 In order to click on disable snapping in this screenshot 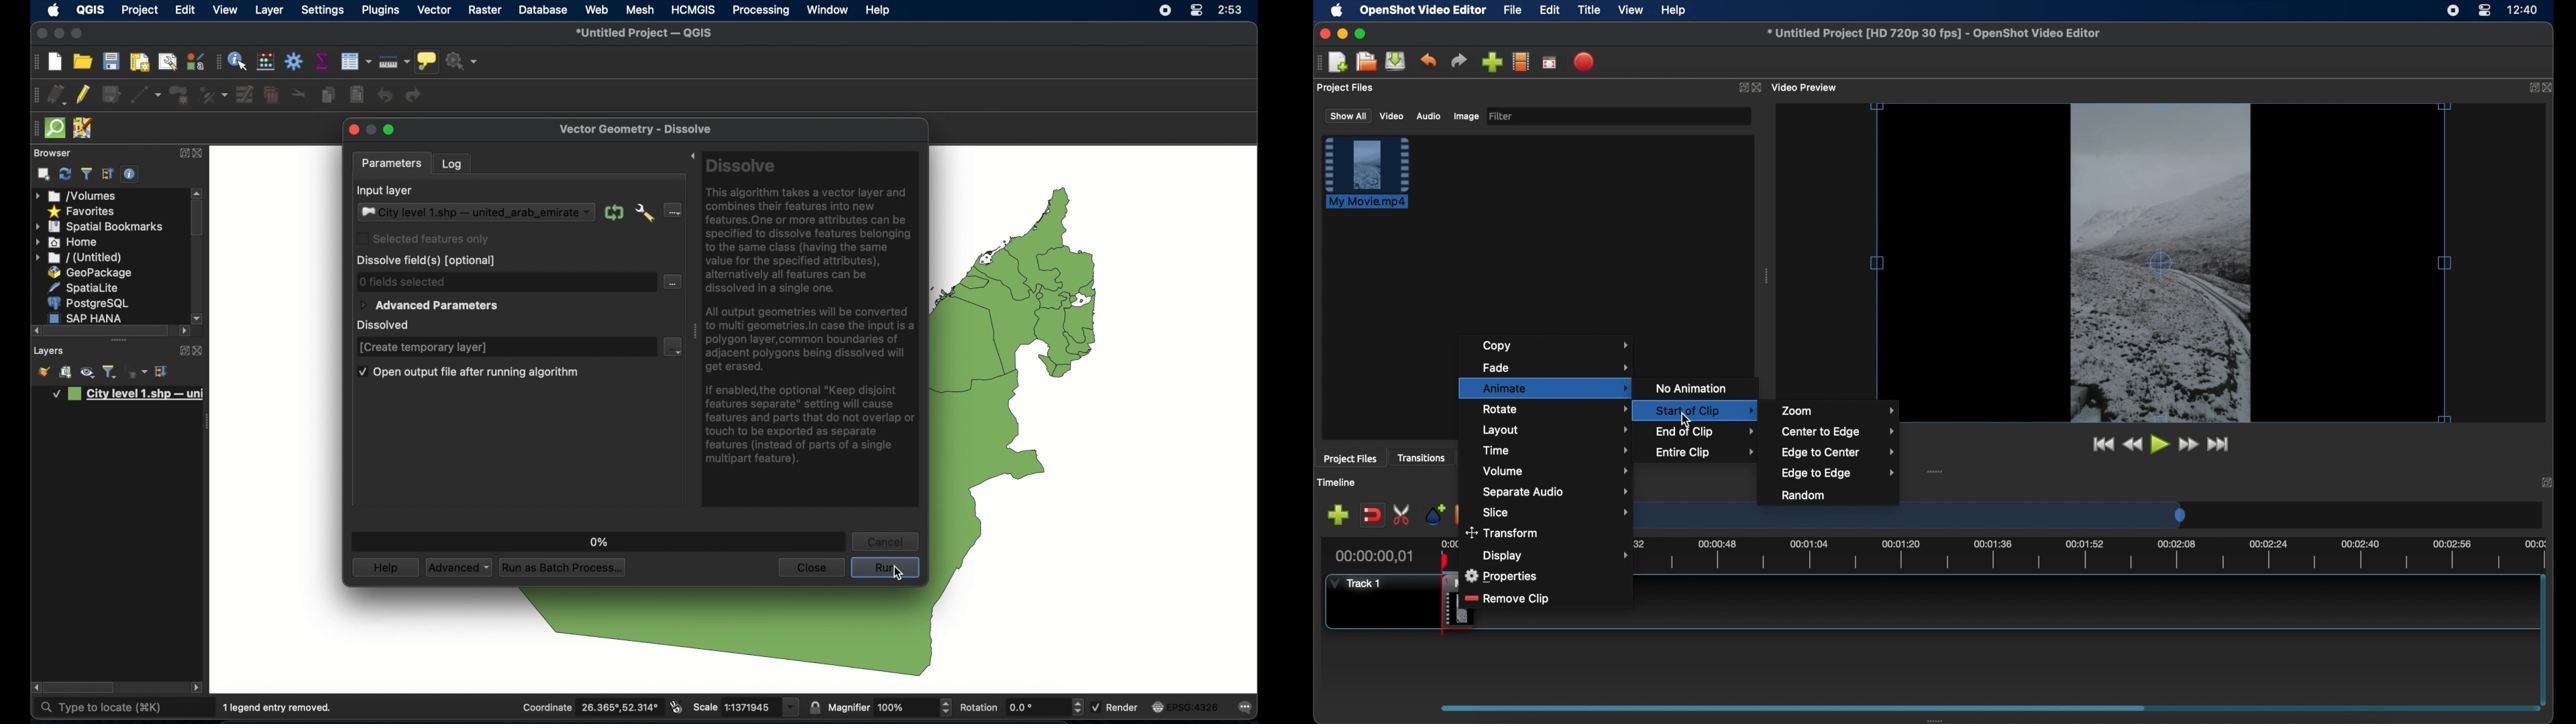, I will do `click(1372, 516)`.